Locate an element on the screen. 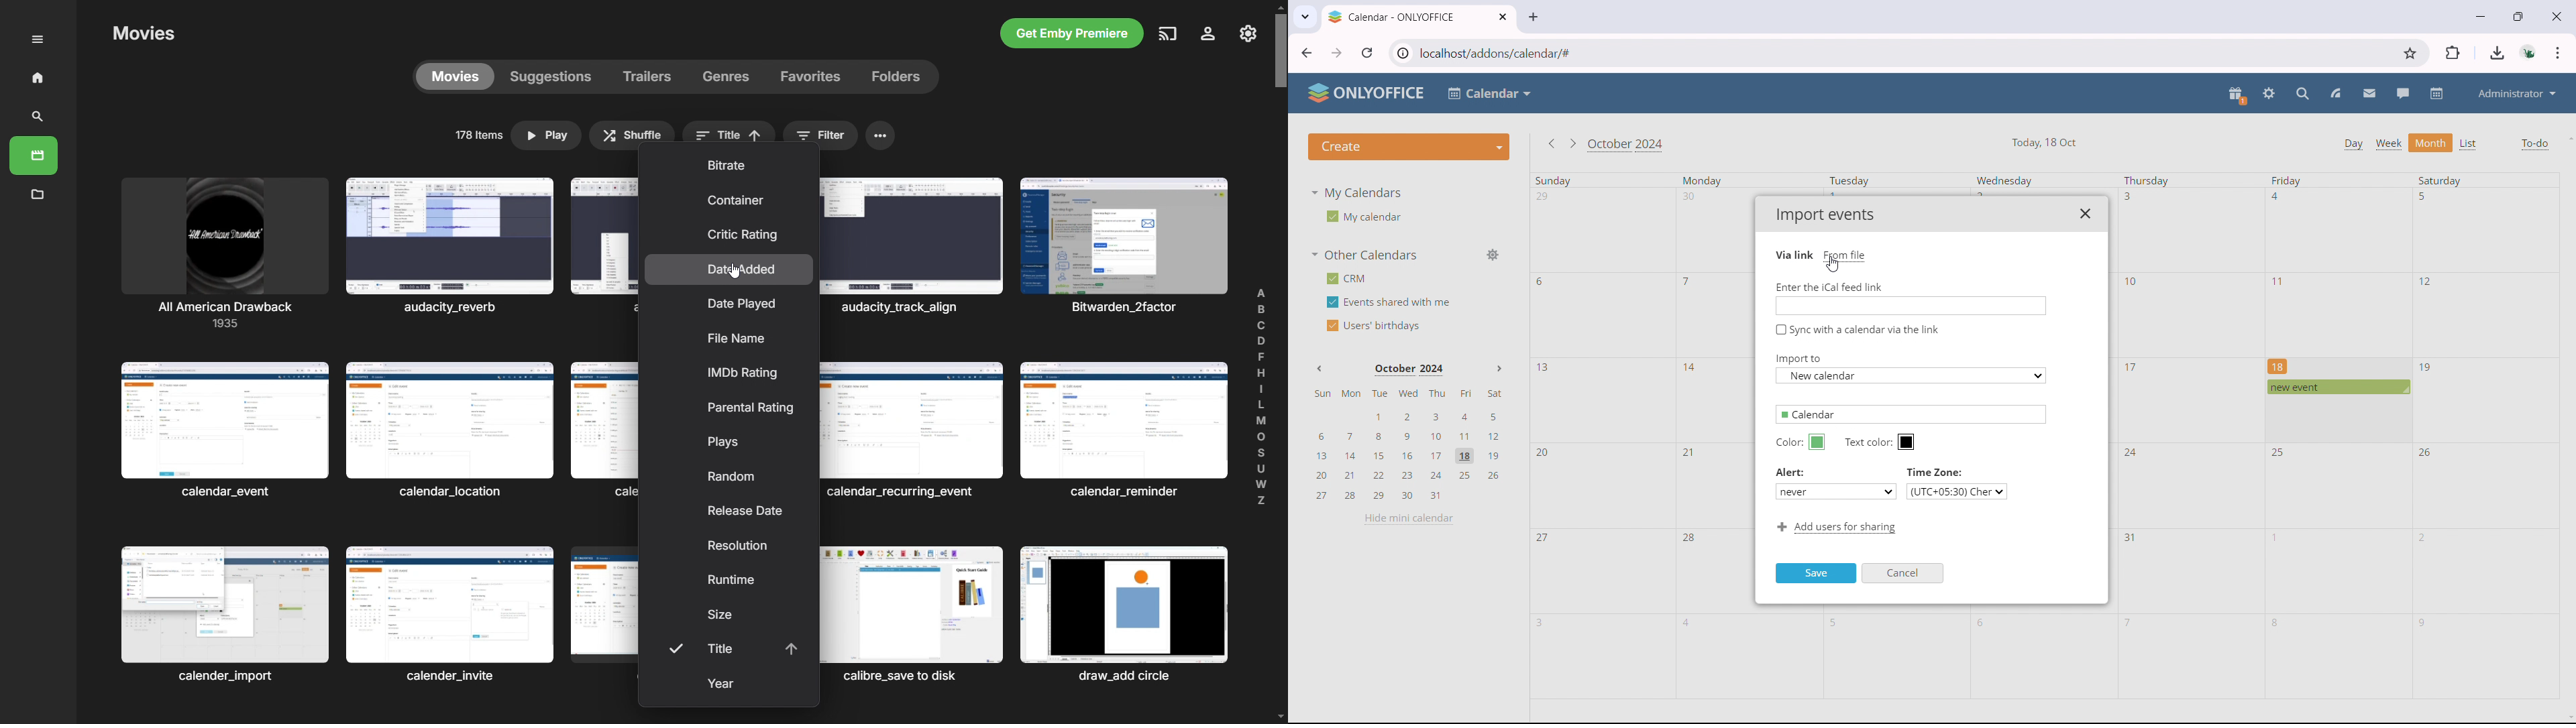 This screenshot has height=728, width=2576. folders is located at coordinates (893, 76).